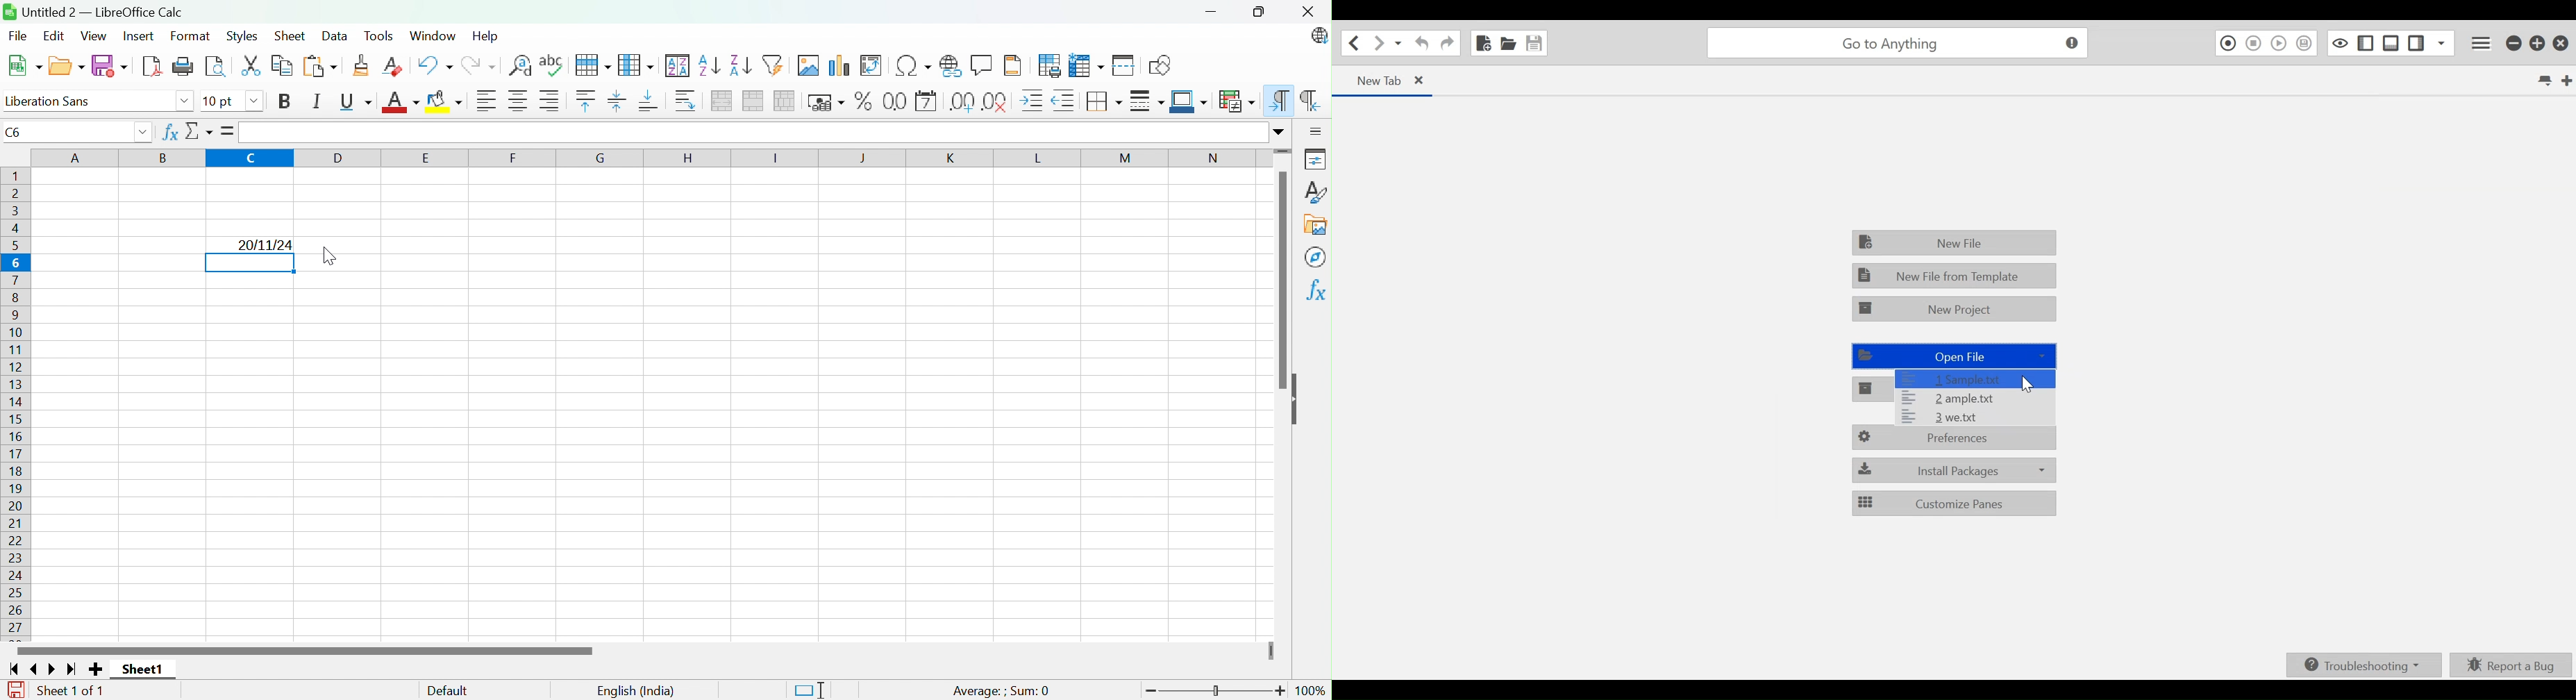 The width and height of the screenshot is (2576, 700). Describe the element at coordinates (1306, 12) in the screenshot. I see `Close` at that location.